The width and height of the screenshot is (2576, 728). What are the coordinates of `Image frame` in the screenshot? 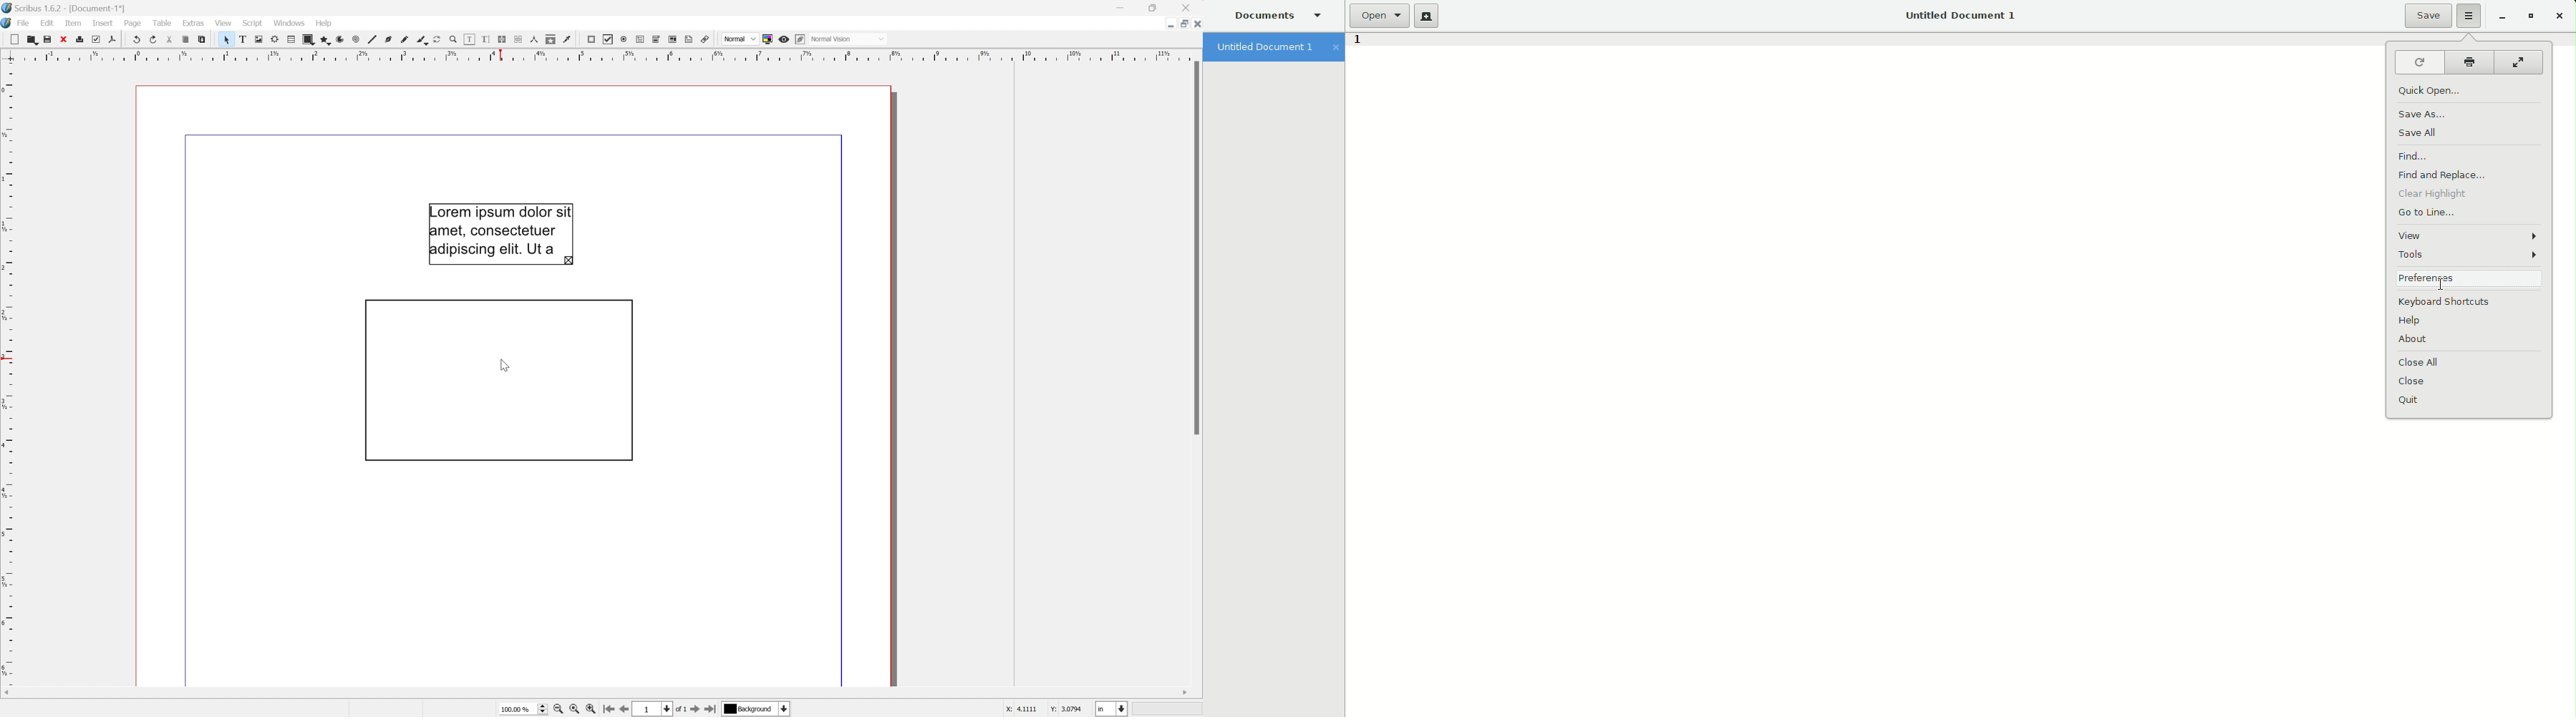 It's located at (257, 39).